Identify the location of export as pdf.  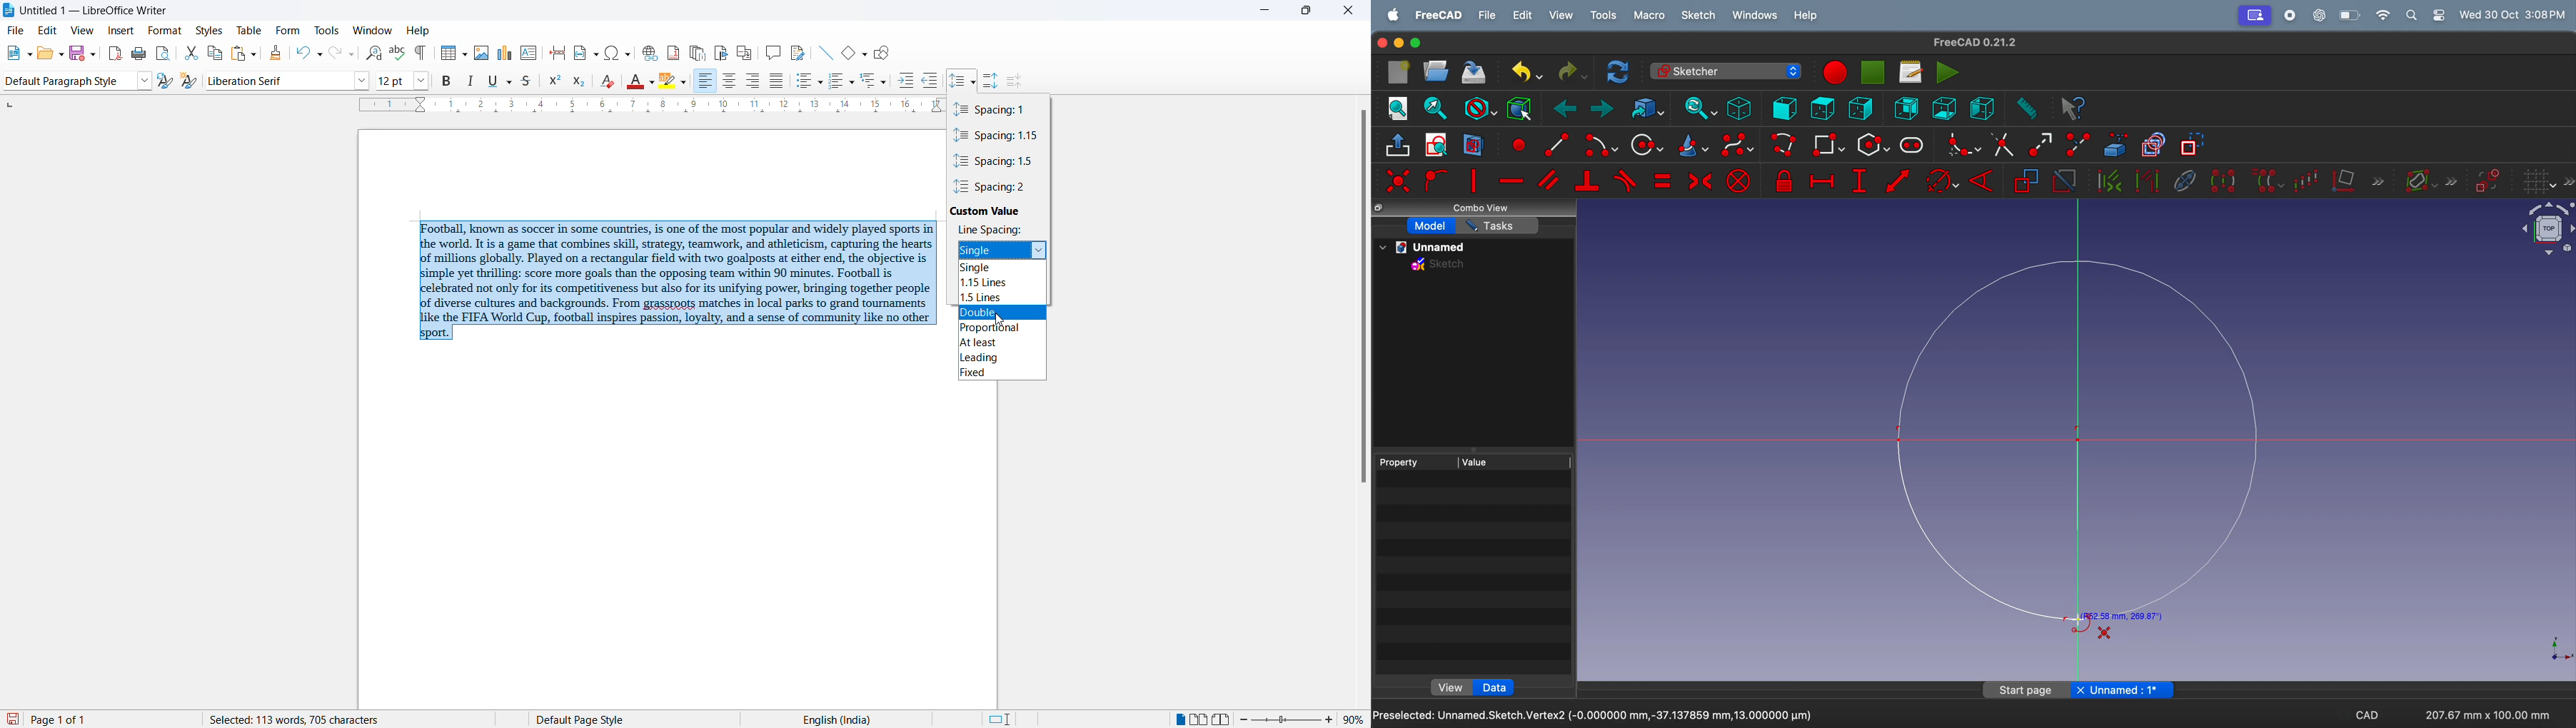
(113, 54).